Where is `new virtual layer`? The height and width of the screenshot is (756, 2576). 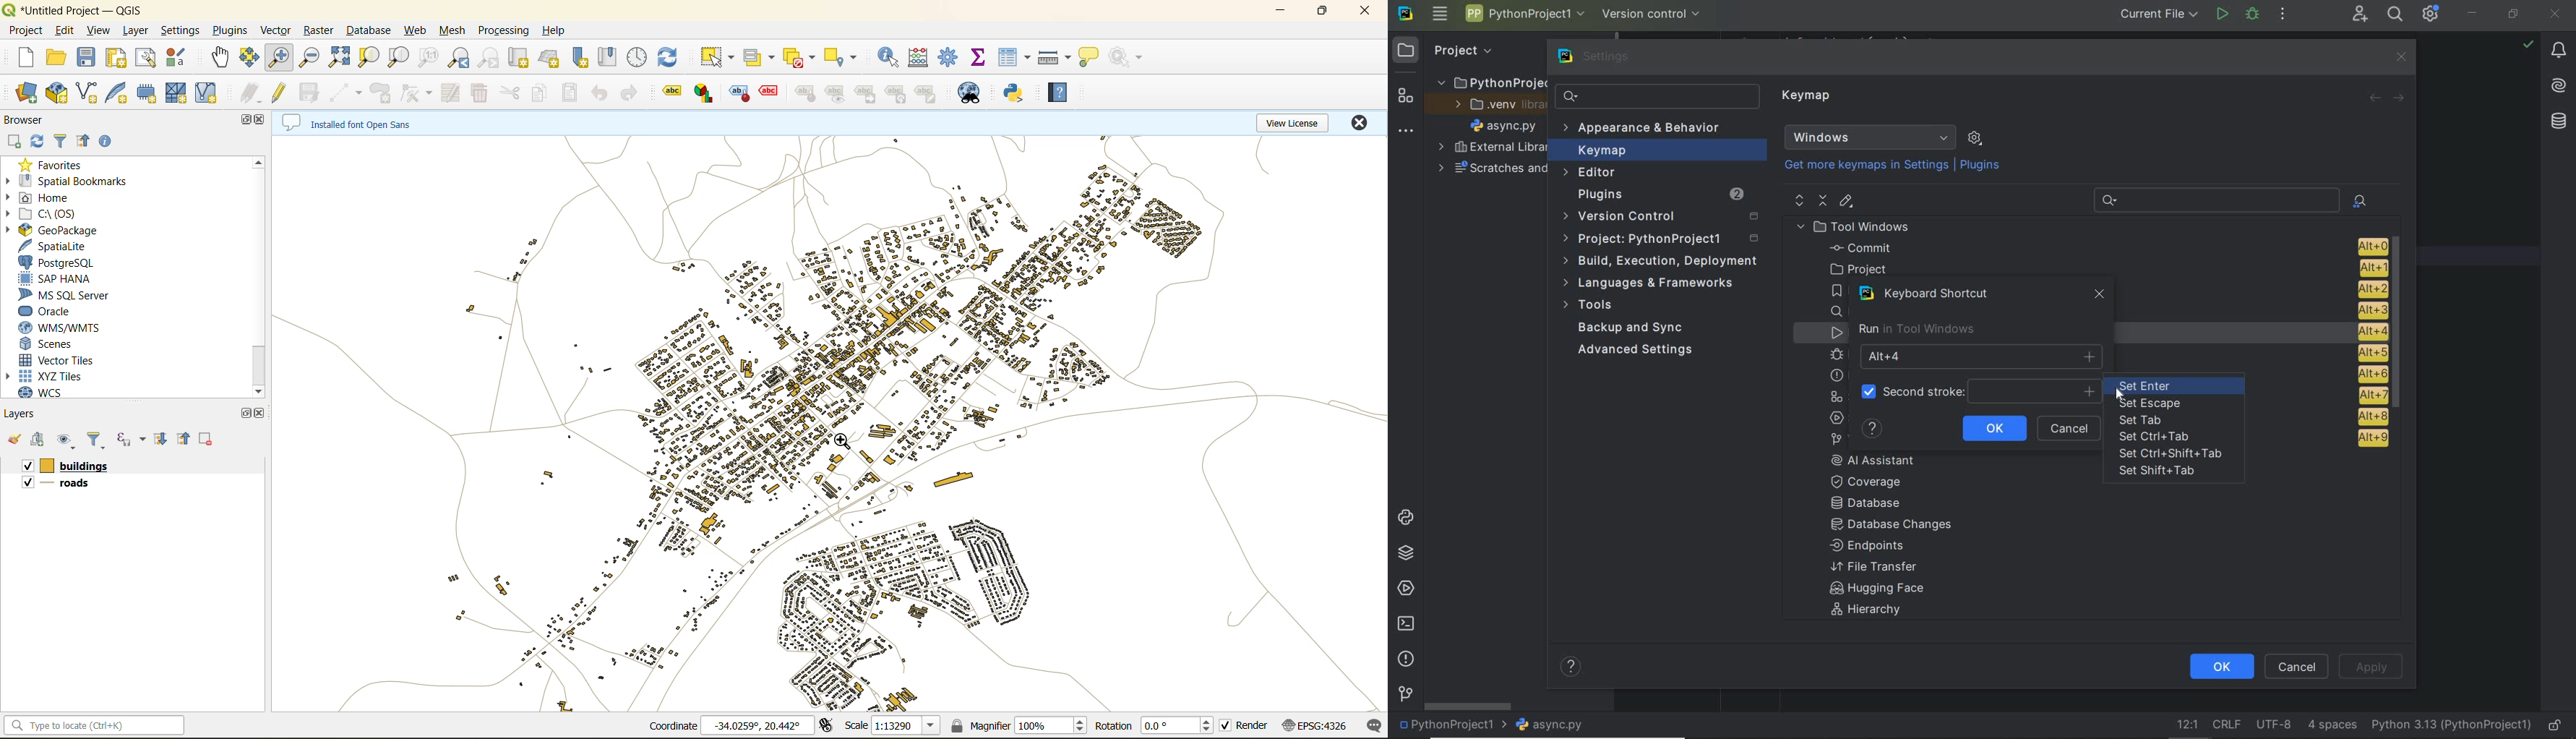 new virtual layer is located at coordinates (208, 96).